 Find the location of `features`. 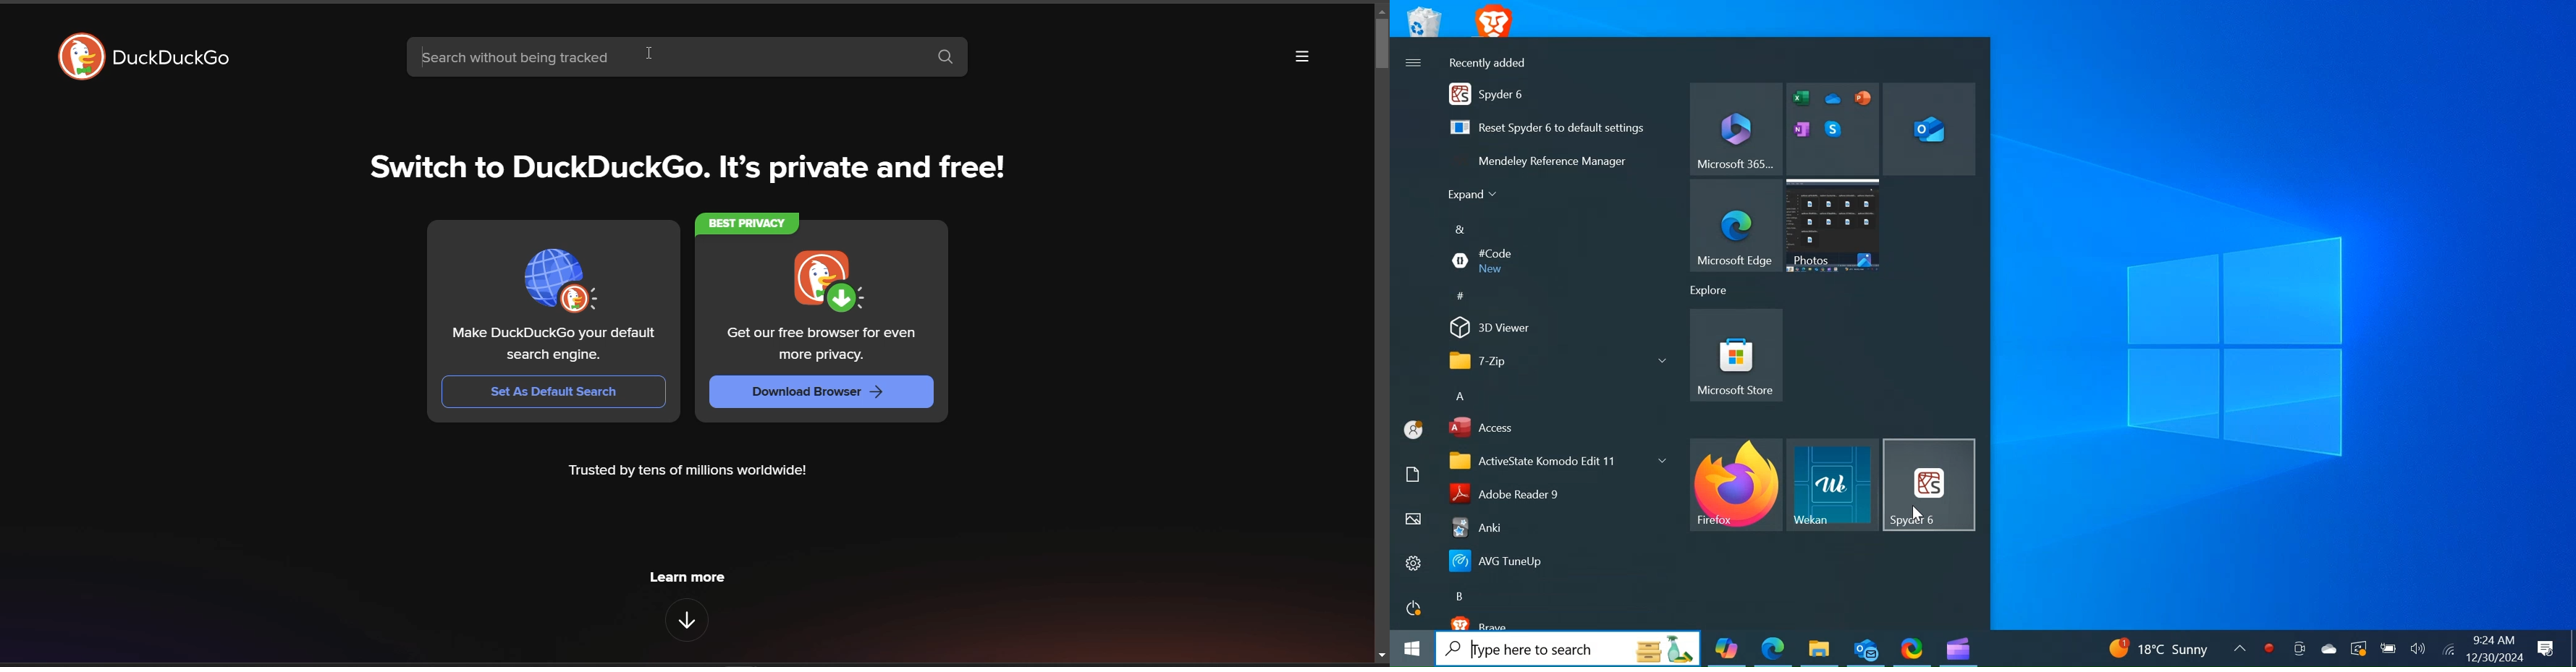

features is located at coordinates (687, 619).